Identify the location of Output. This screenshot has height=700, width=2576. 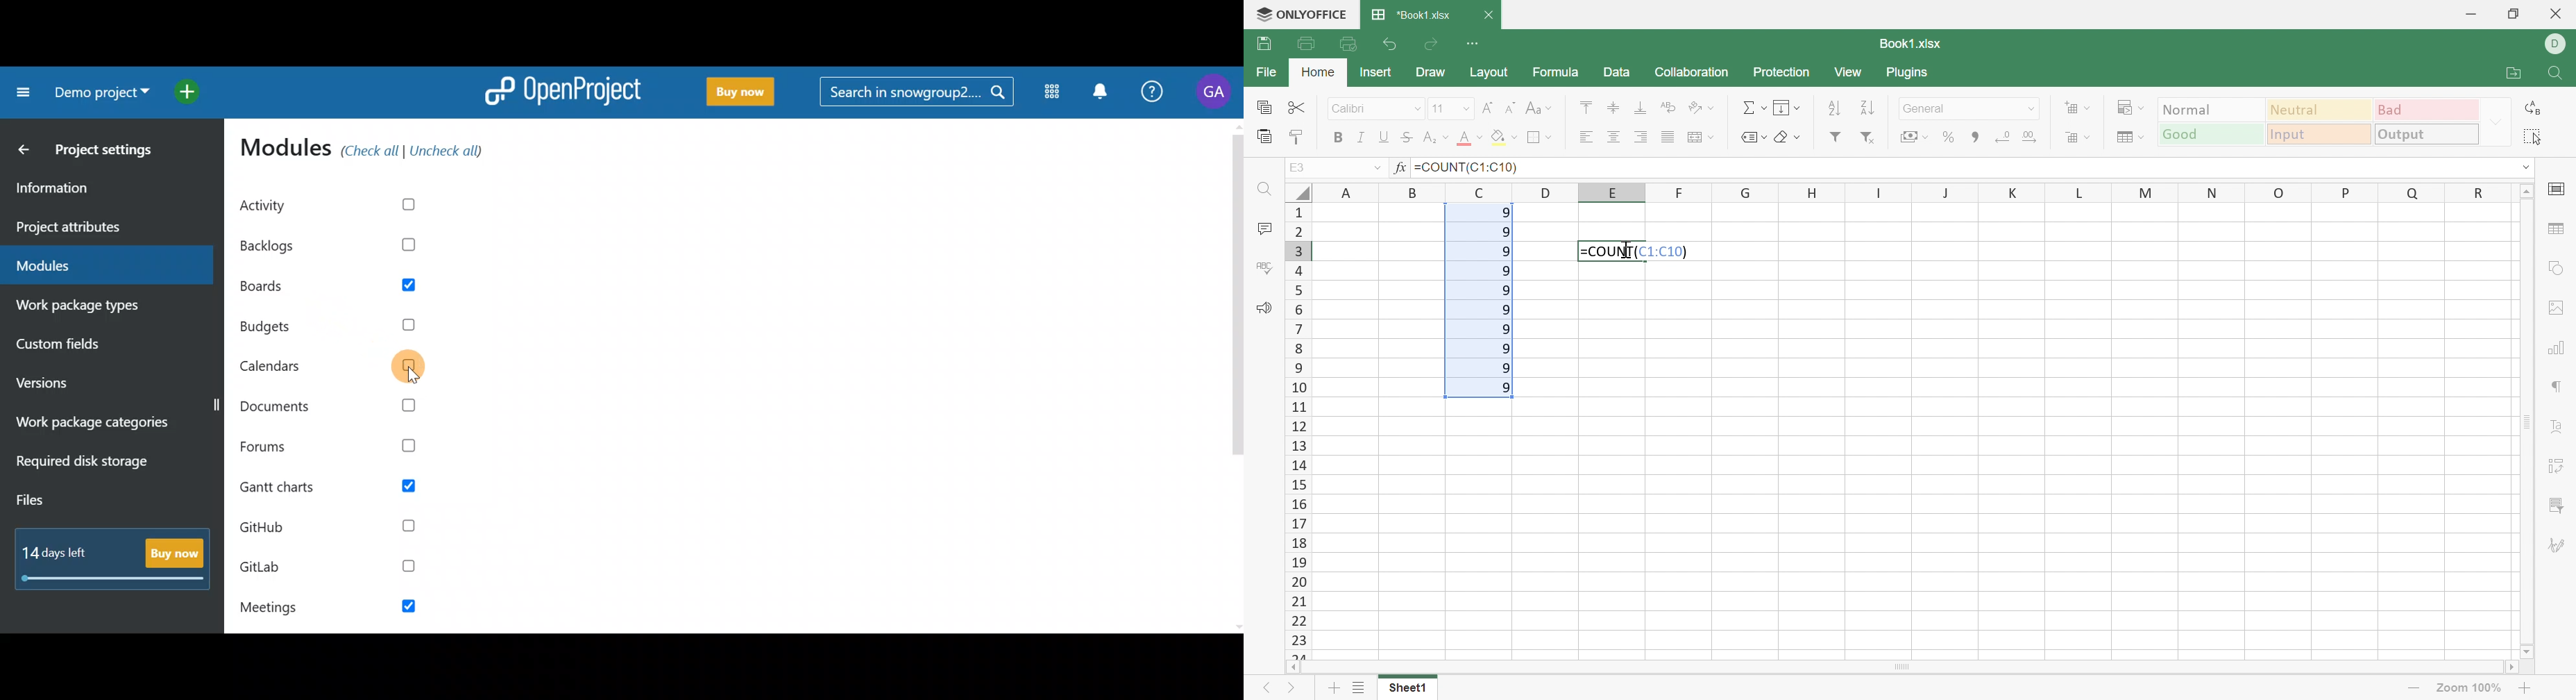
(2212, 109).